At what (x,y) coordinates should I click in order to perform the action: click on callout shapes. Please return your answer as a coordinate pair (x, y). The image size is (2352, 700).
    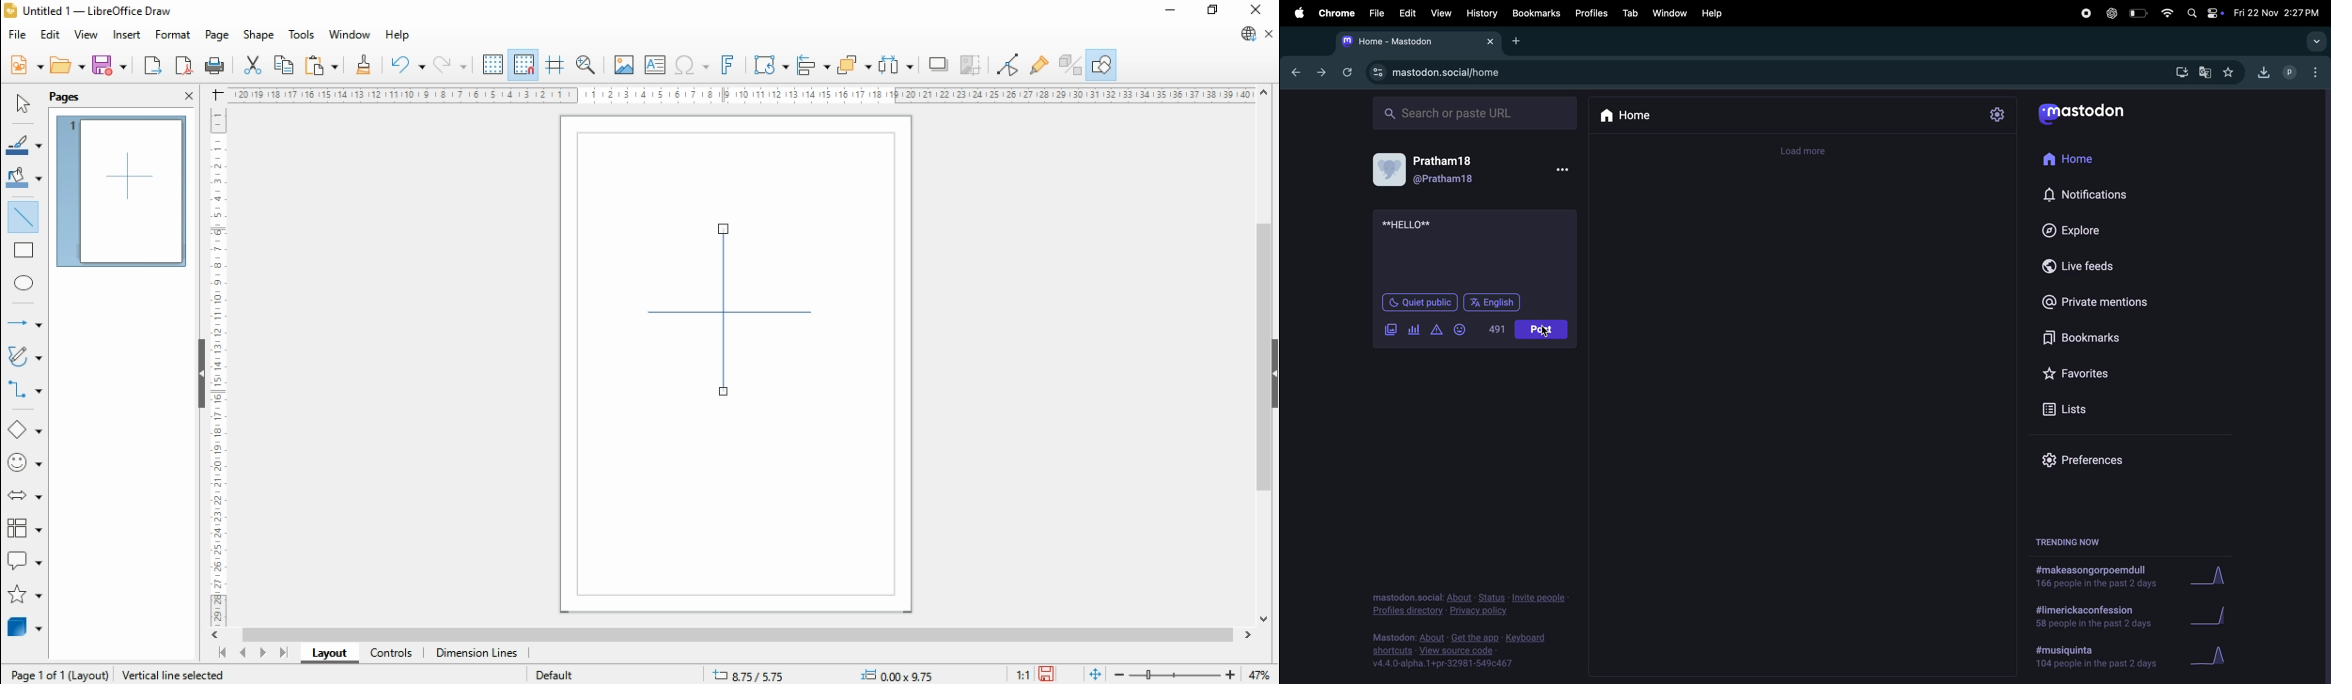
    Looking at the image, I should click on (25, 560).